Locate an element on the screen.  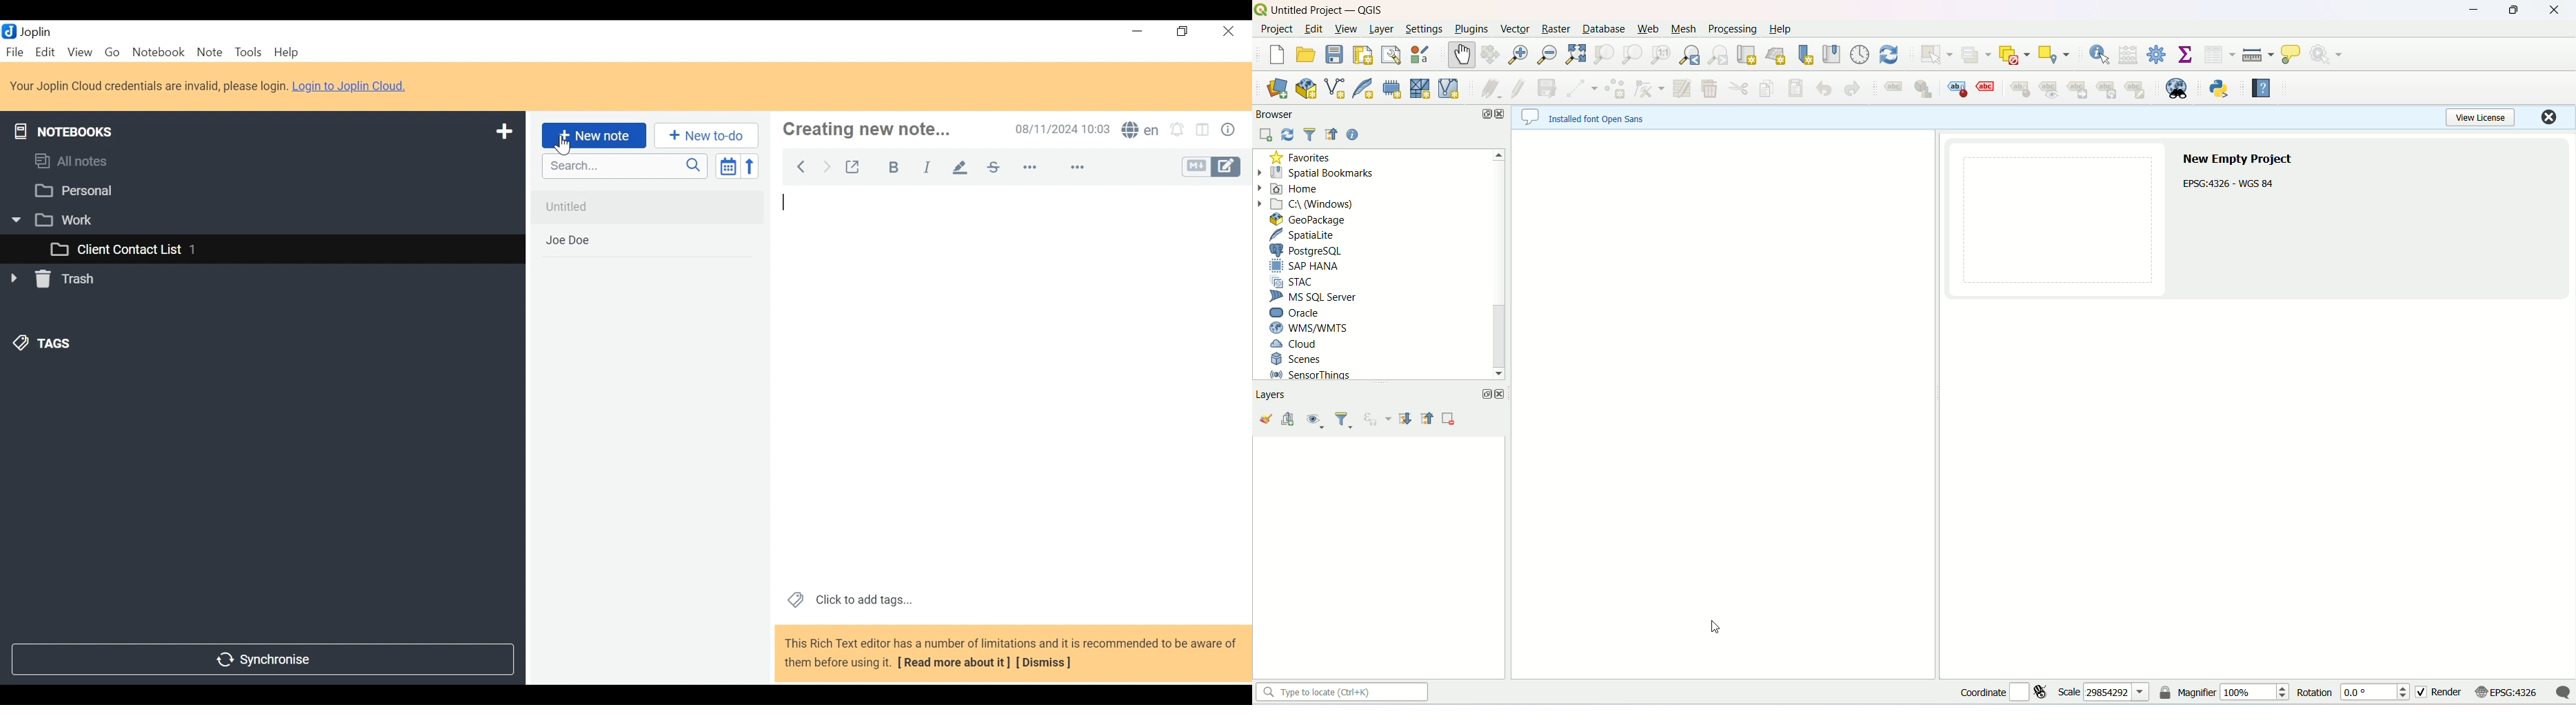
Add a New to do is located at coordinates (707, 135).